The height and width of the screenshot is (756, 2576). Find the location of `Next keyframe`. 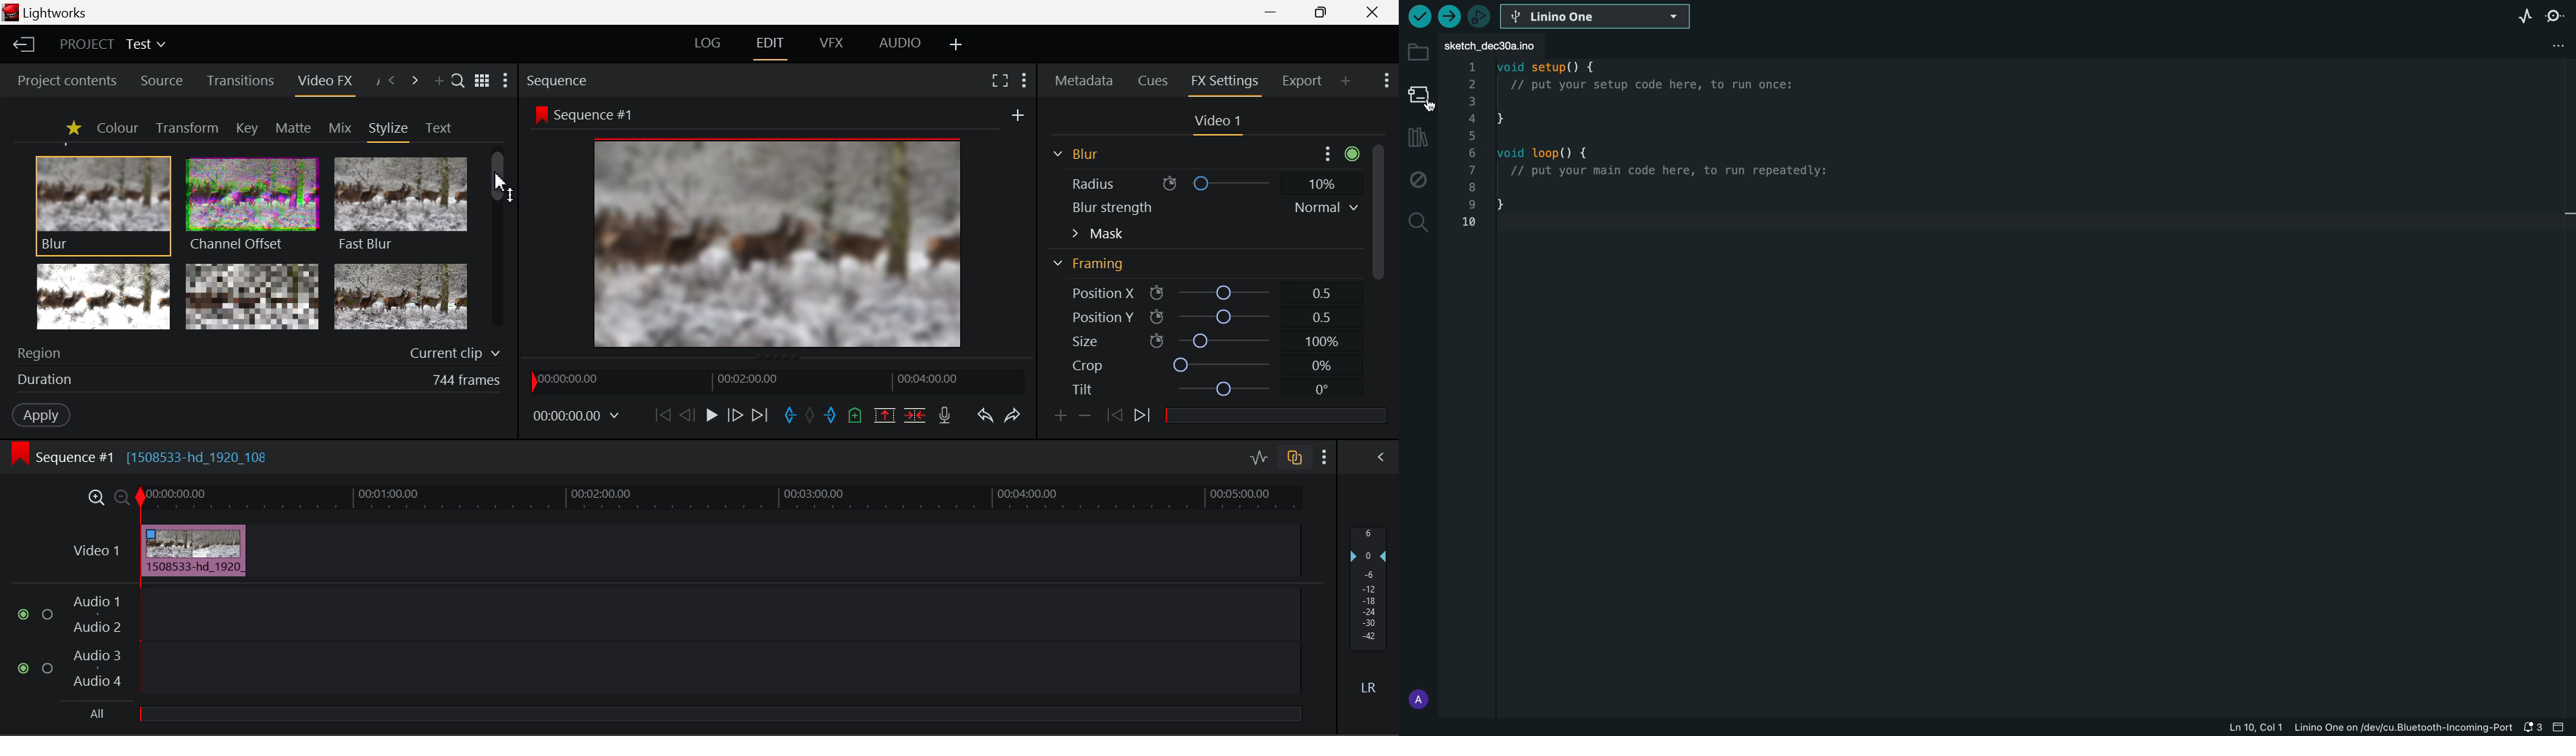

Next keyframe is located at coordinates (1142, 418).